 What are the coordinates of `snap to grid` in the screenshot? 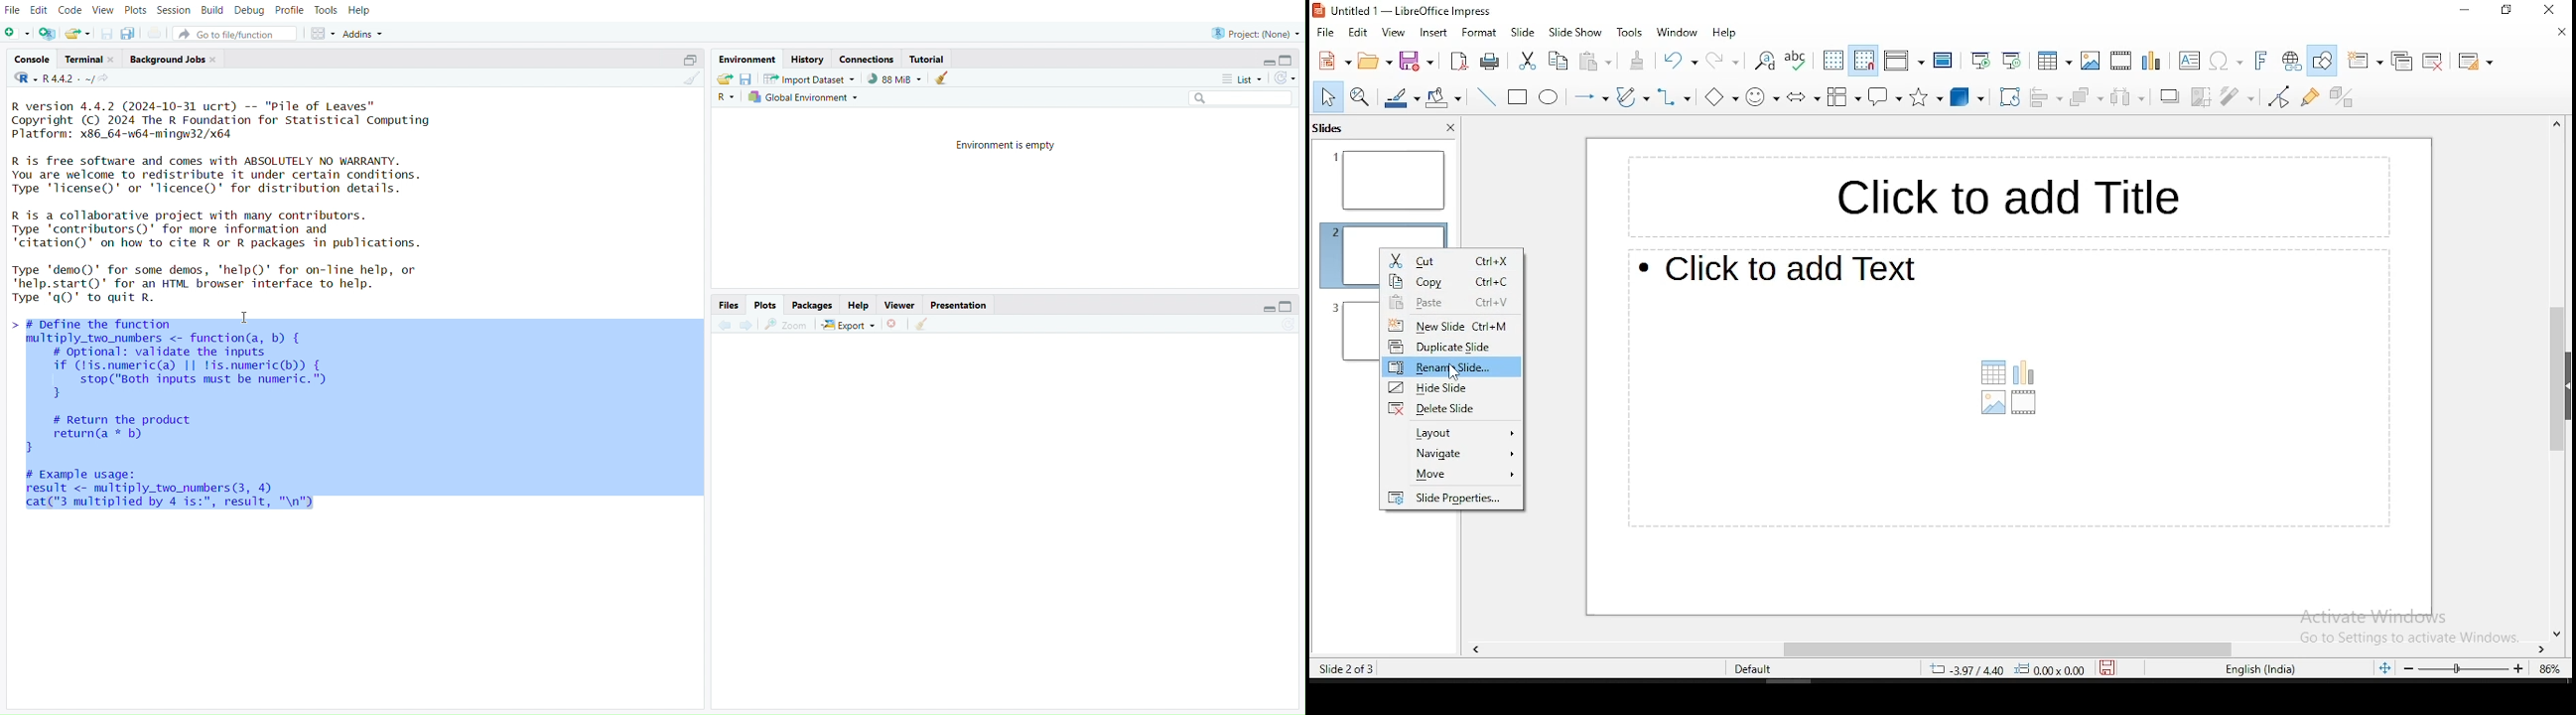 It's located at (1861, 62).